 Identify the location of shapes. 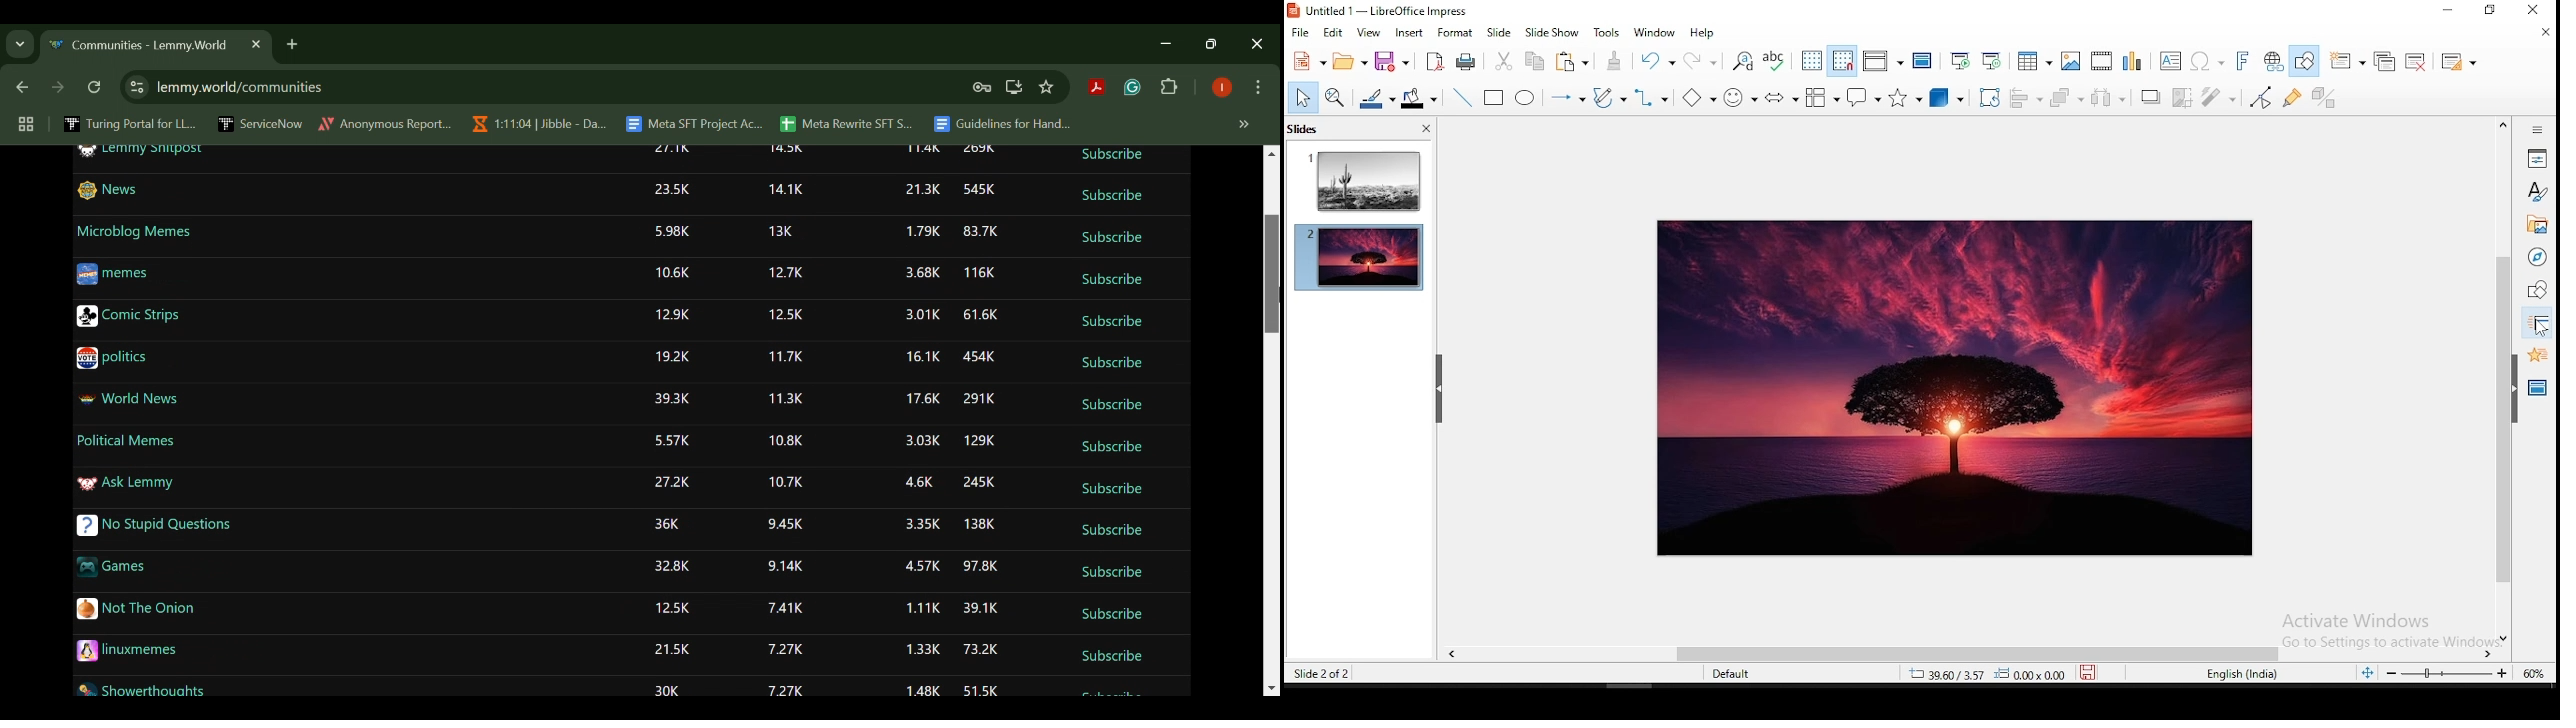
(2535, 291).